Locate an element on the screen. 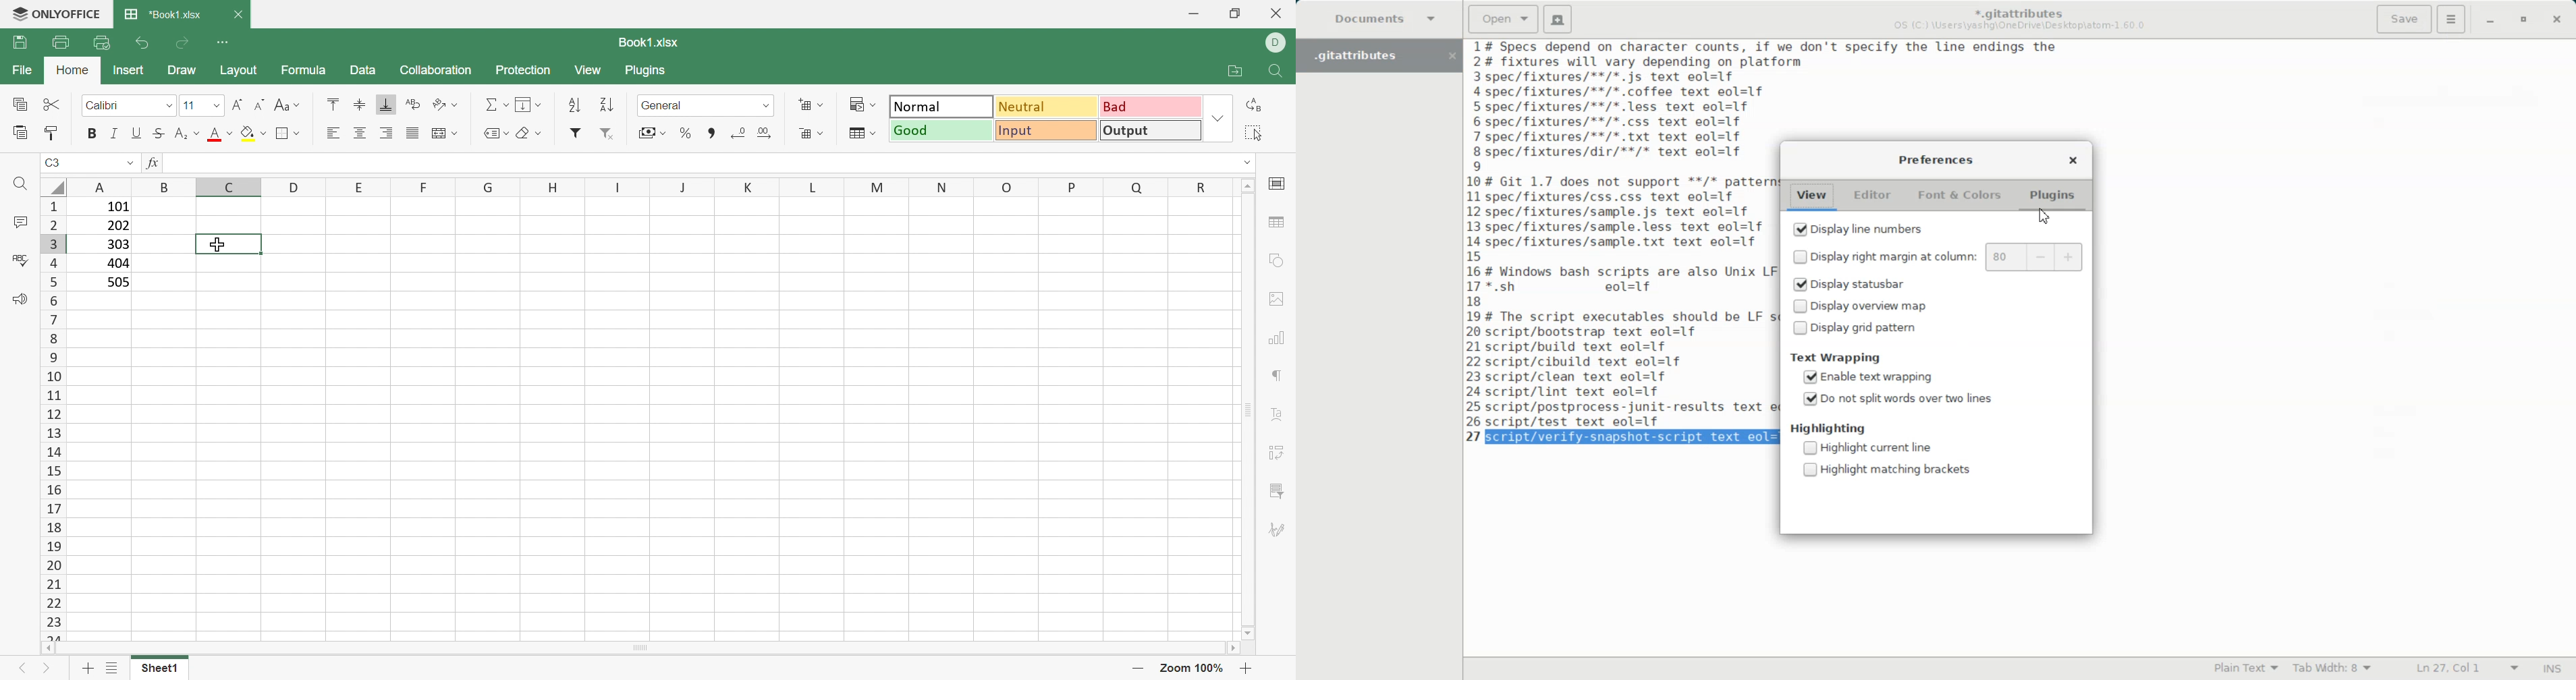 This screenshot has height=700, width=2576. Zoom 100% is located at coordinates (1190, 667).